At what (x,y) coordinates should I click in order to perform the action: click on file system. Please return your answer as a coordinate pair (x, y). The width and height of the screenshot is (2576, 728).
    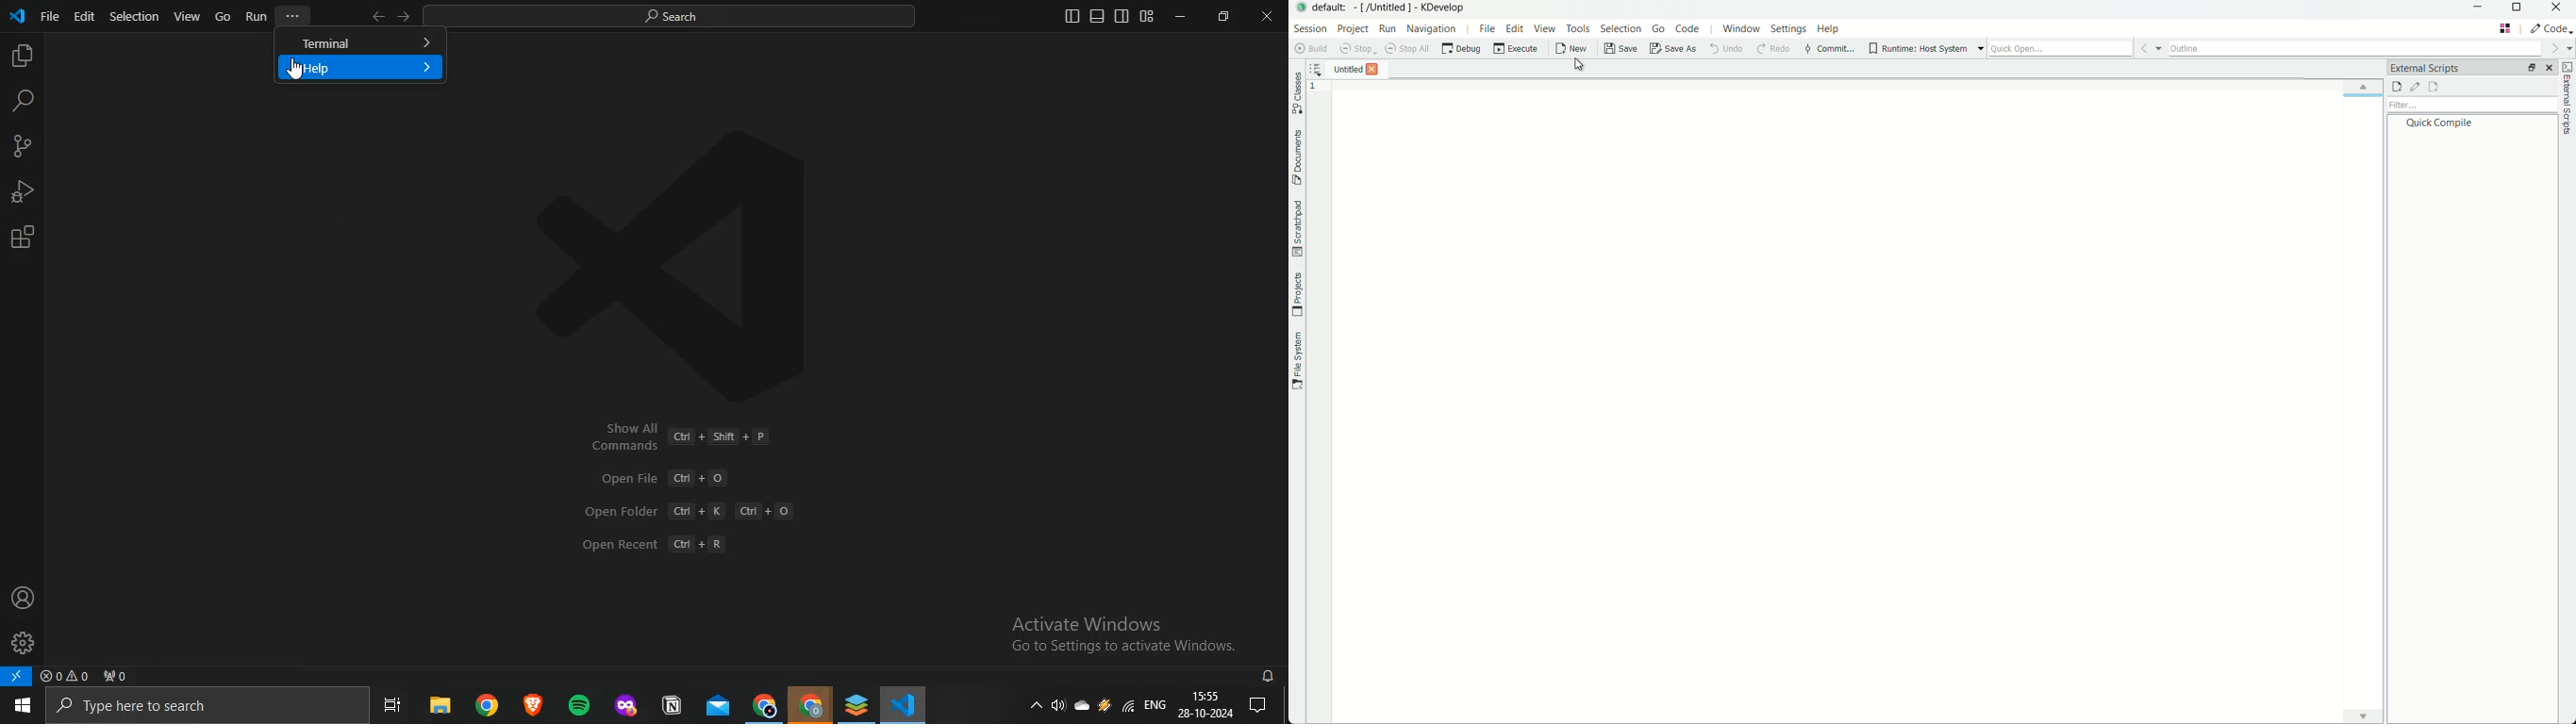
    Looking at the image, I should click on (1297, 362).